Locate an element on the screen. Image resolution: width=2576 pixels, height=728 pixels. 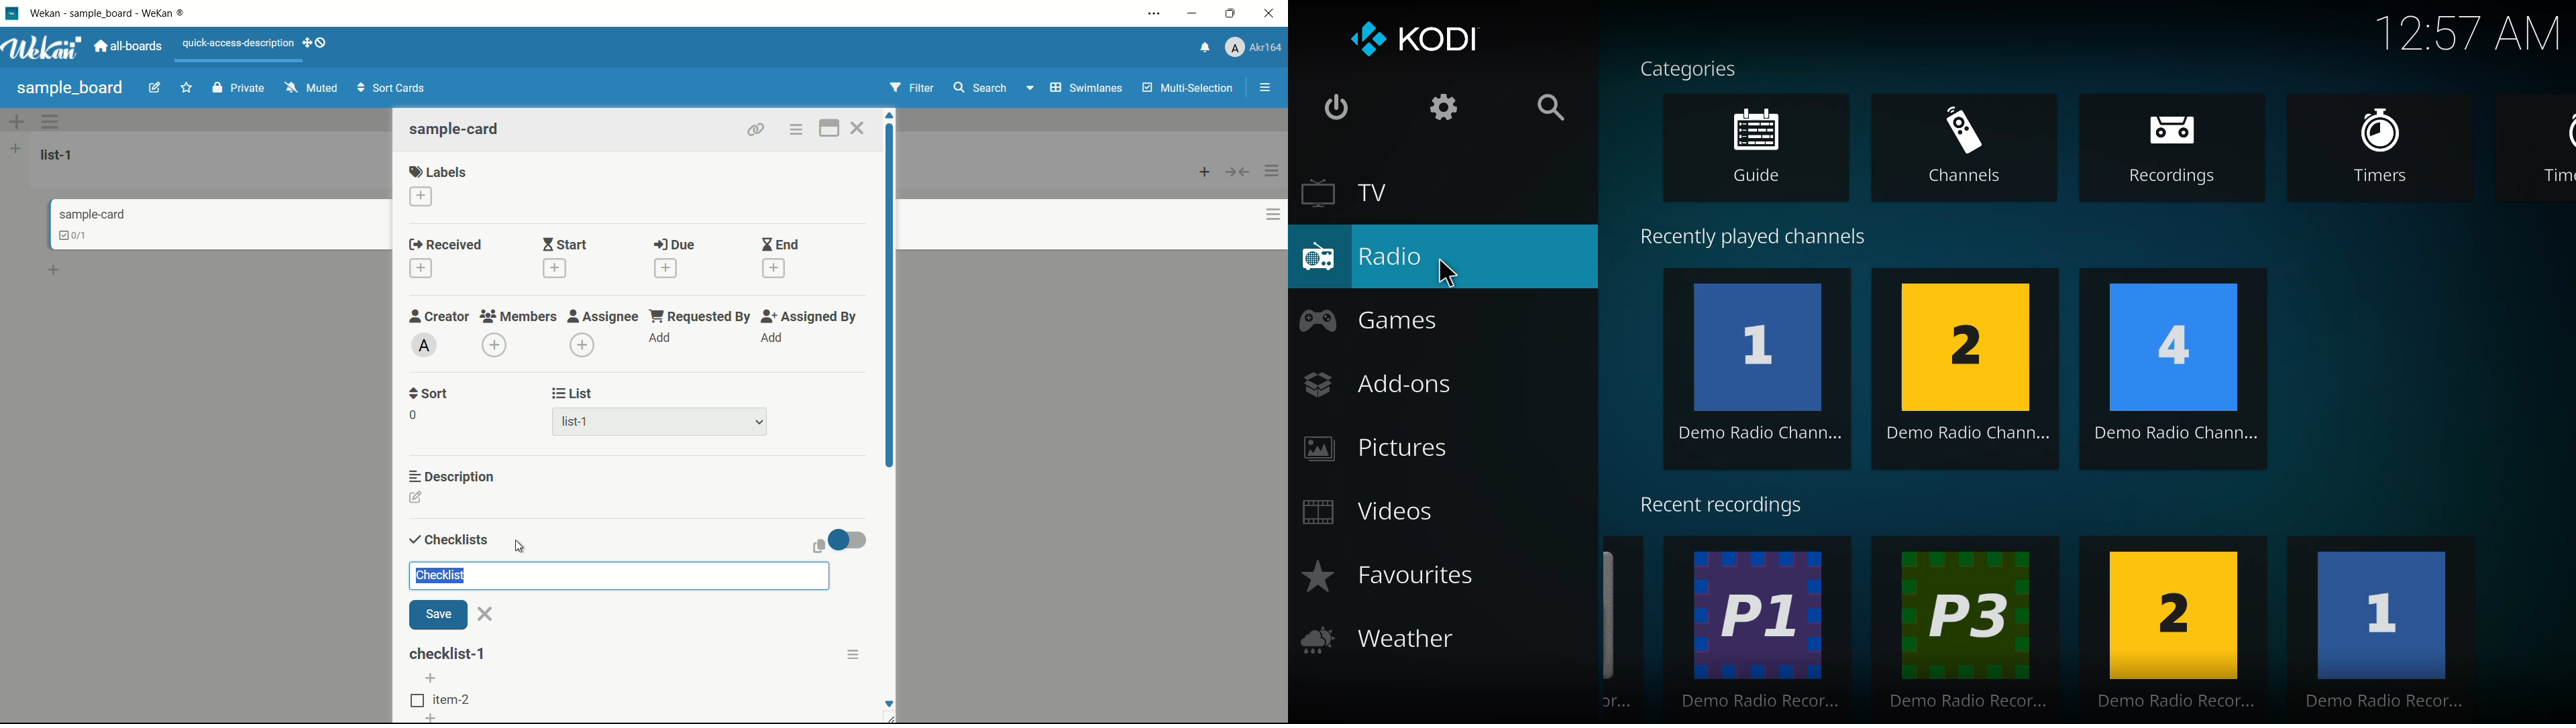
kodi is located at coordinates (1411, 37).